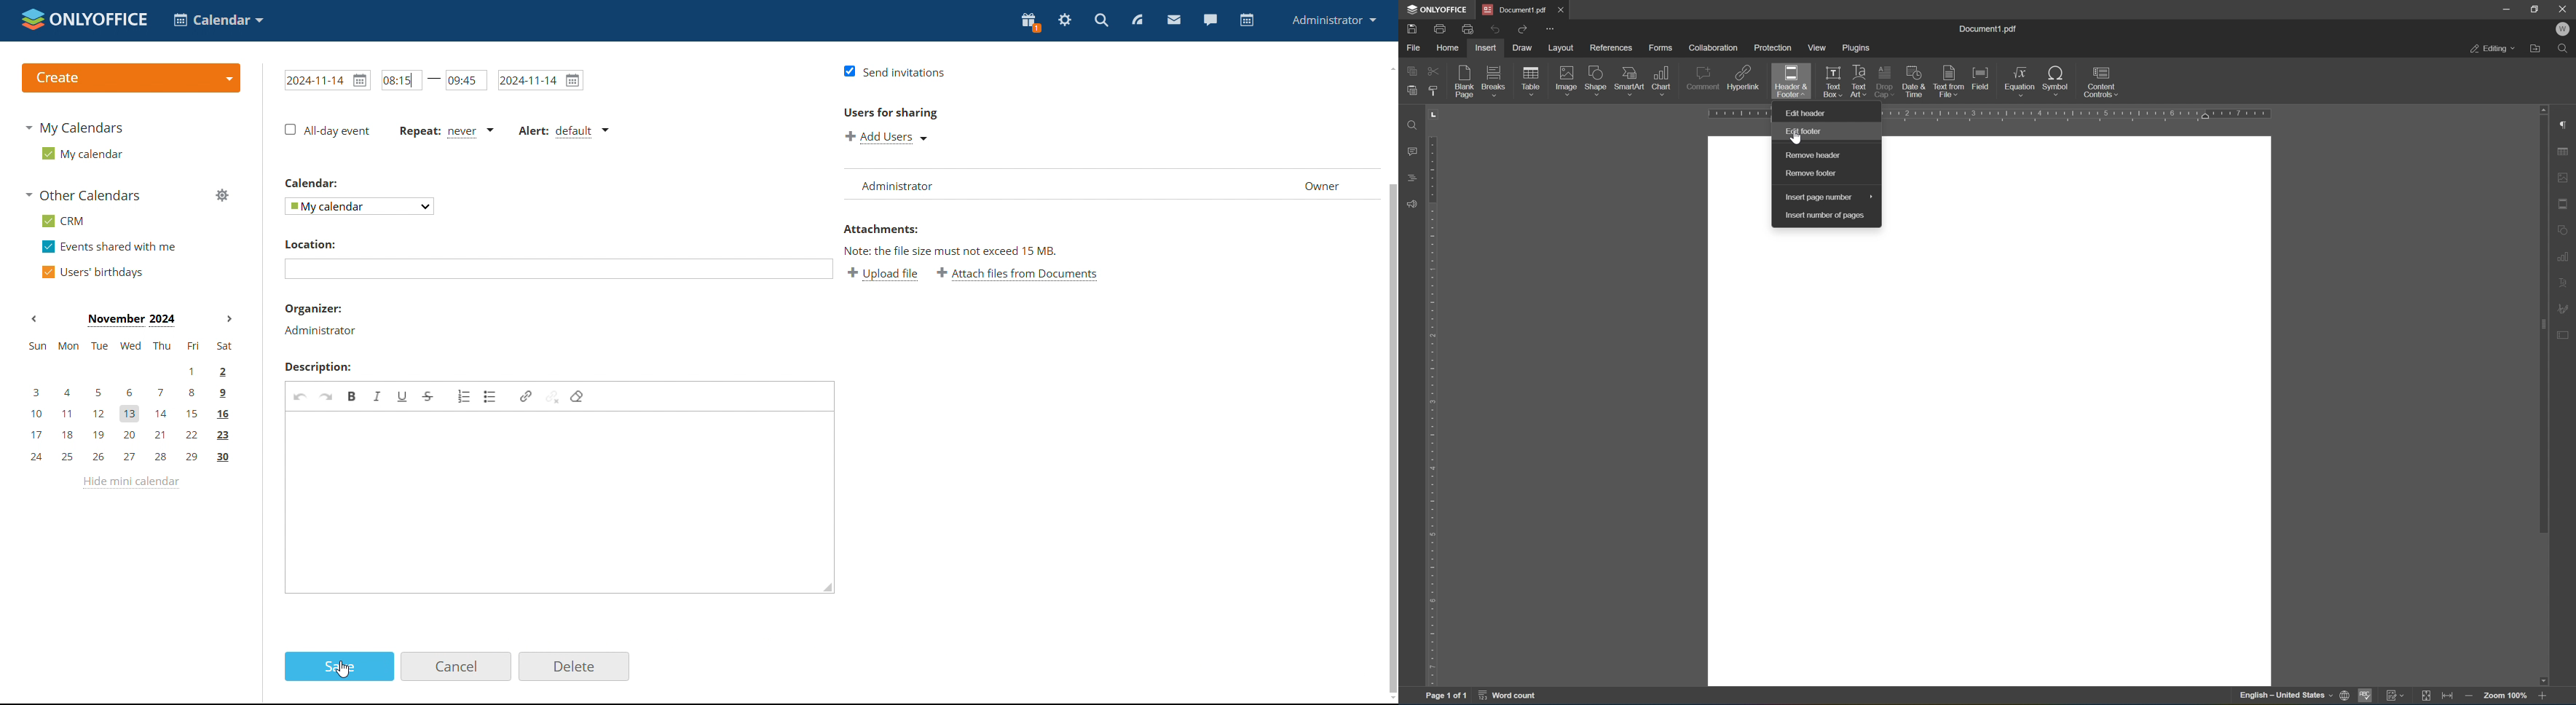 This screenshot has height=728, width=2576. I want to click on text art, so click(1859, 71).